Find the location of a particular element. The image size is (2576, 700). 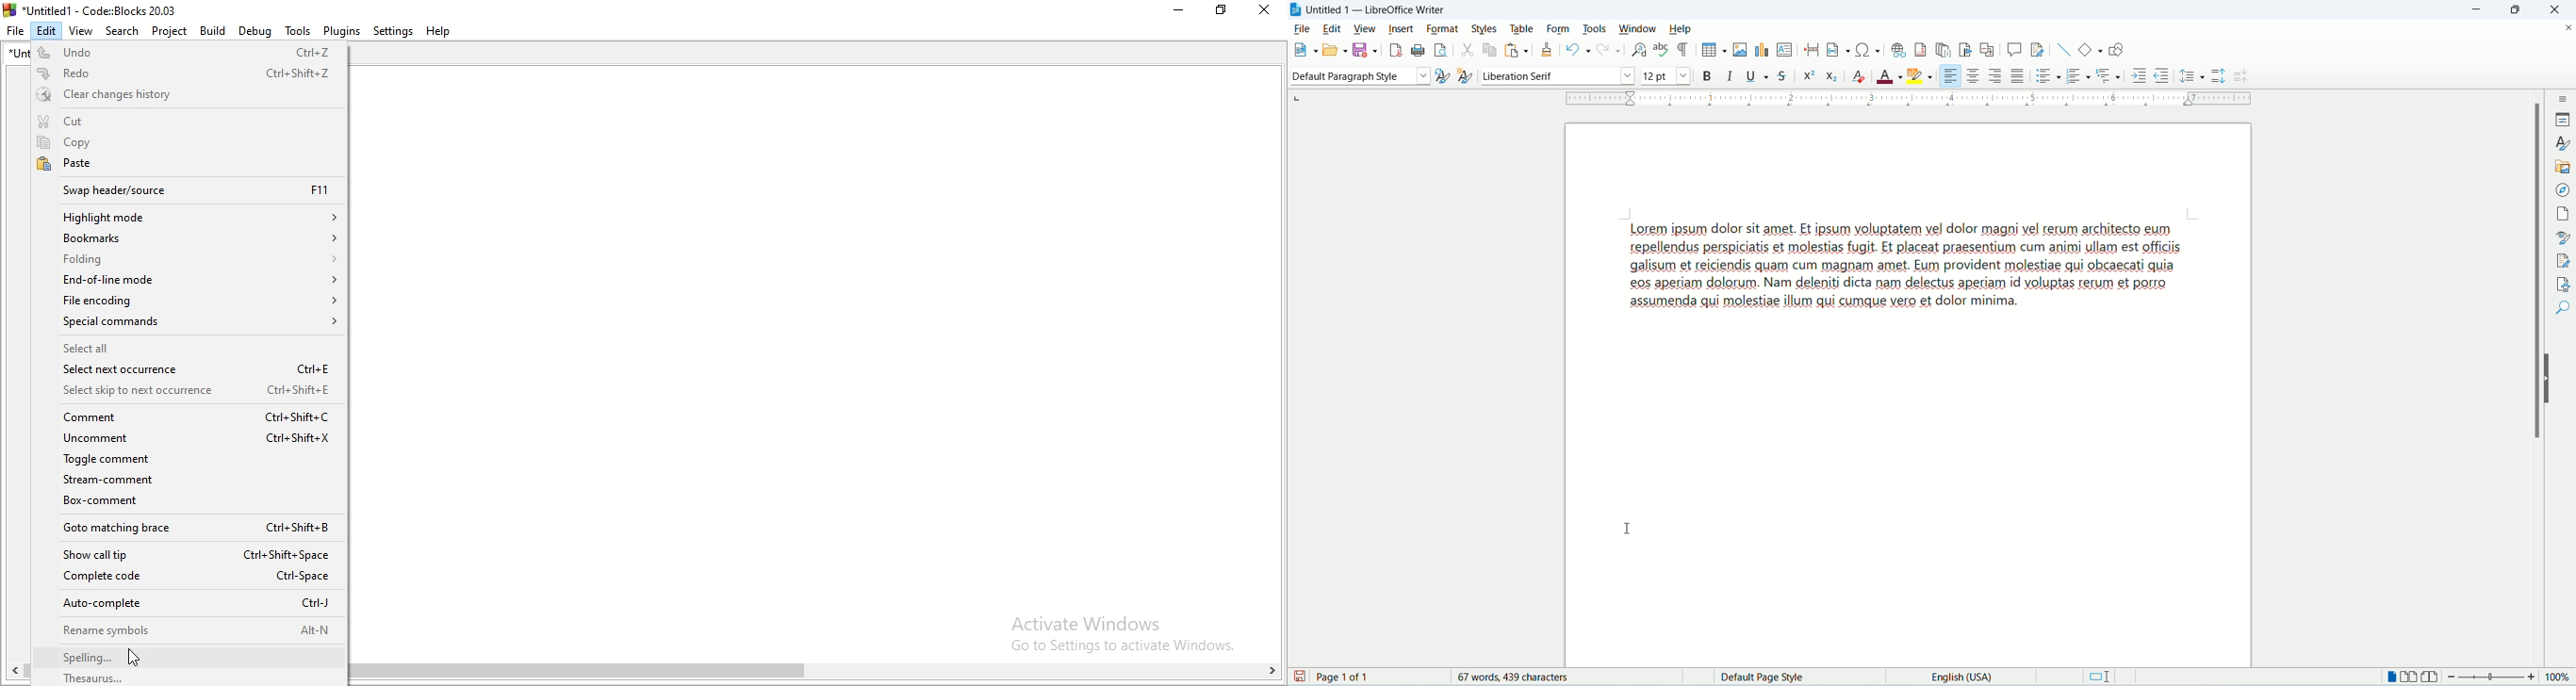

Toggle comment is located at coordinates (192, 461).